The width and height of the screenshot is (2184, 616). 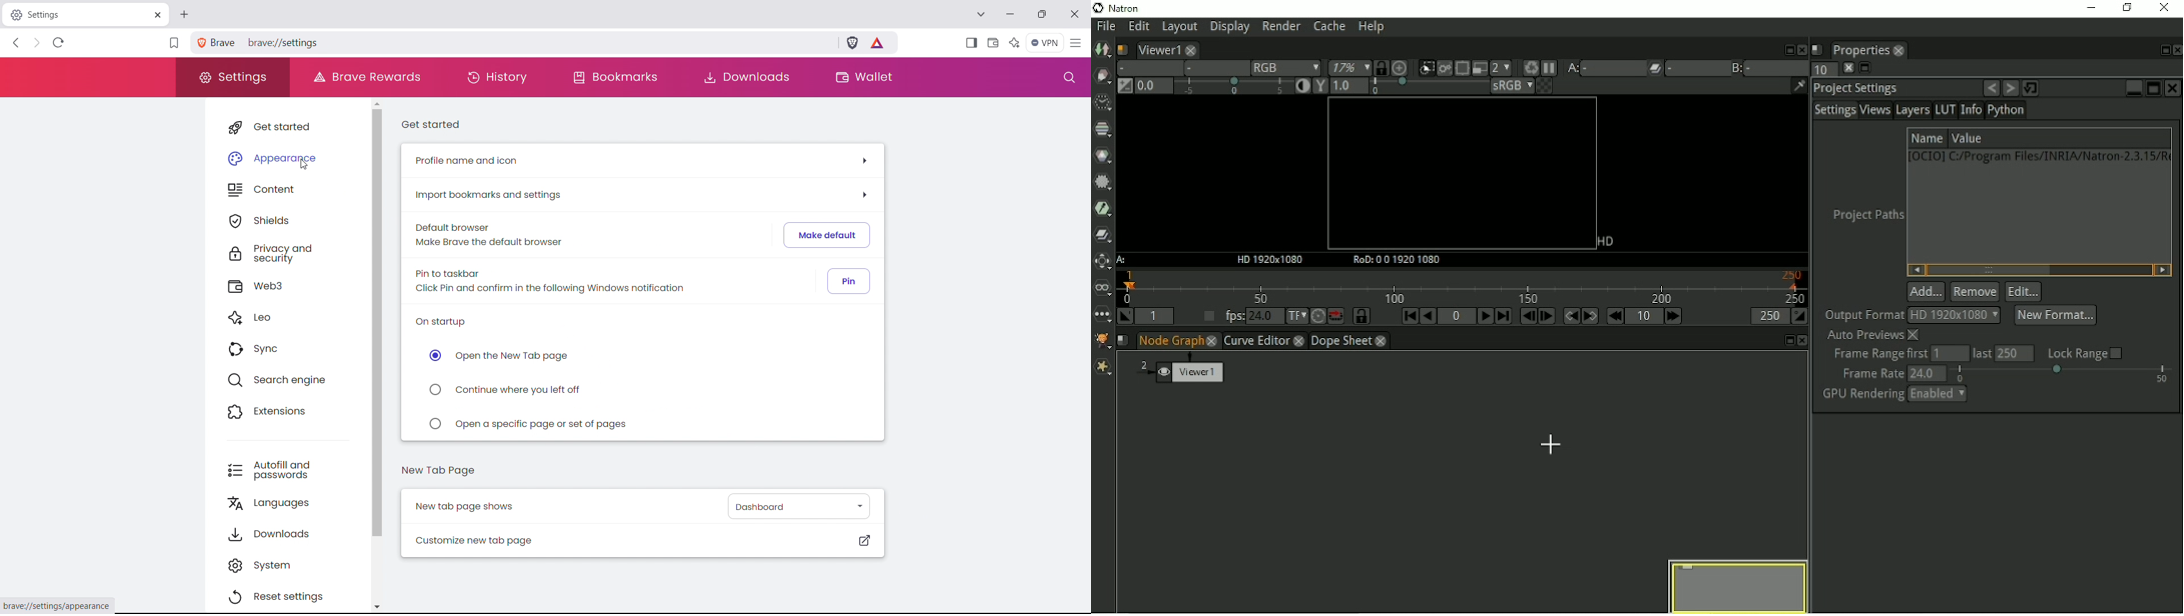 I want to click on profile name and icon, so click(x=640, y=160).